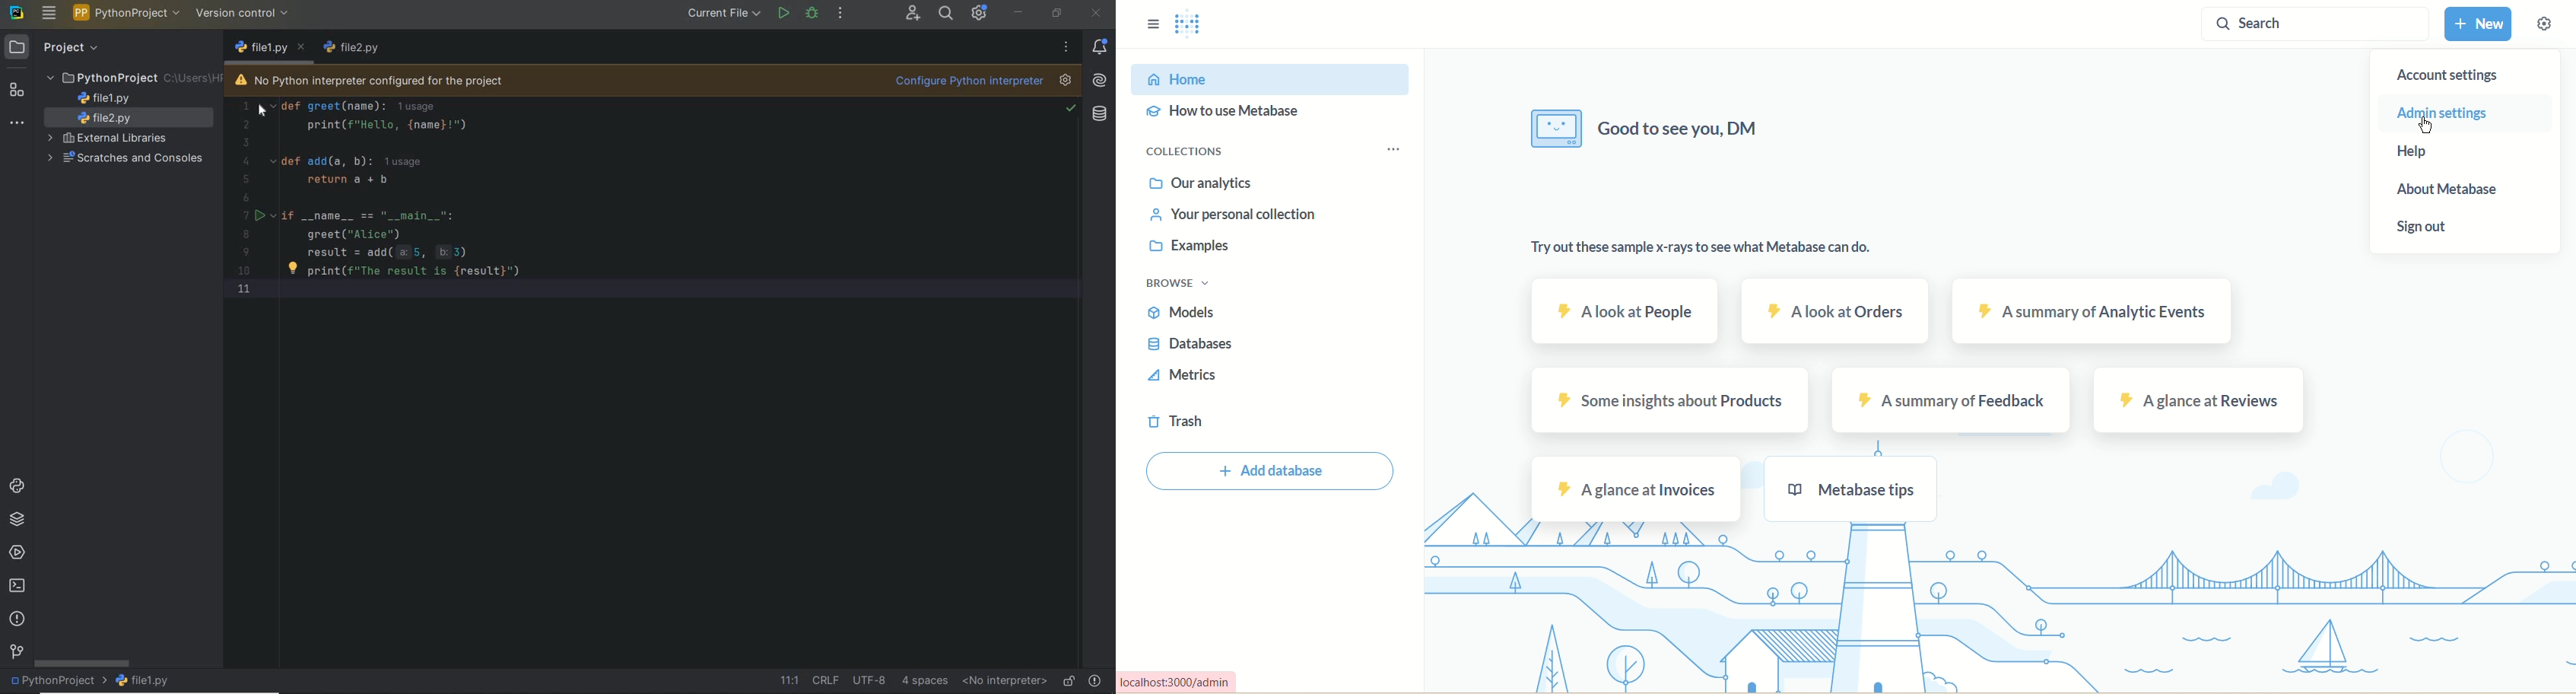 The width and height of the screenshot is (2576, 700). Describe the element at coordinates (1680, 127) in the screenshot. I see `Good ro see you, DM` at that location.